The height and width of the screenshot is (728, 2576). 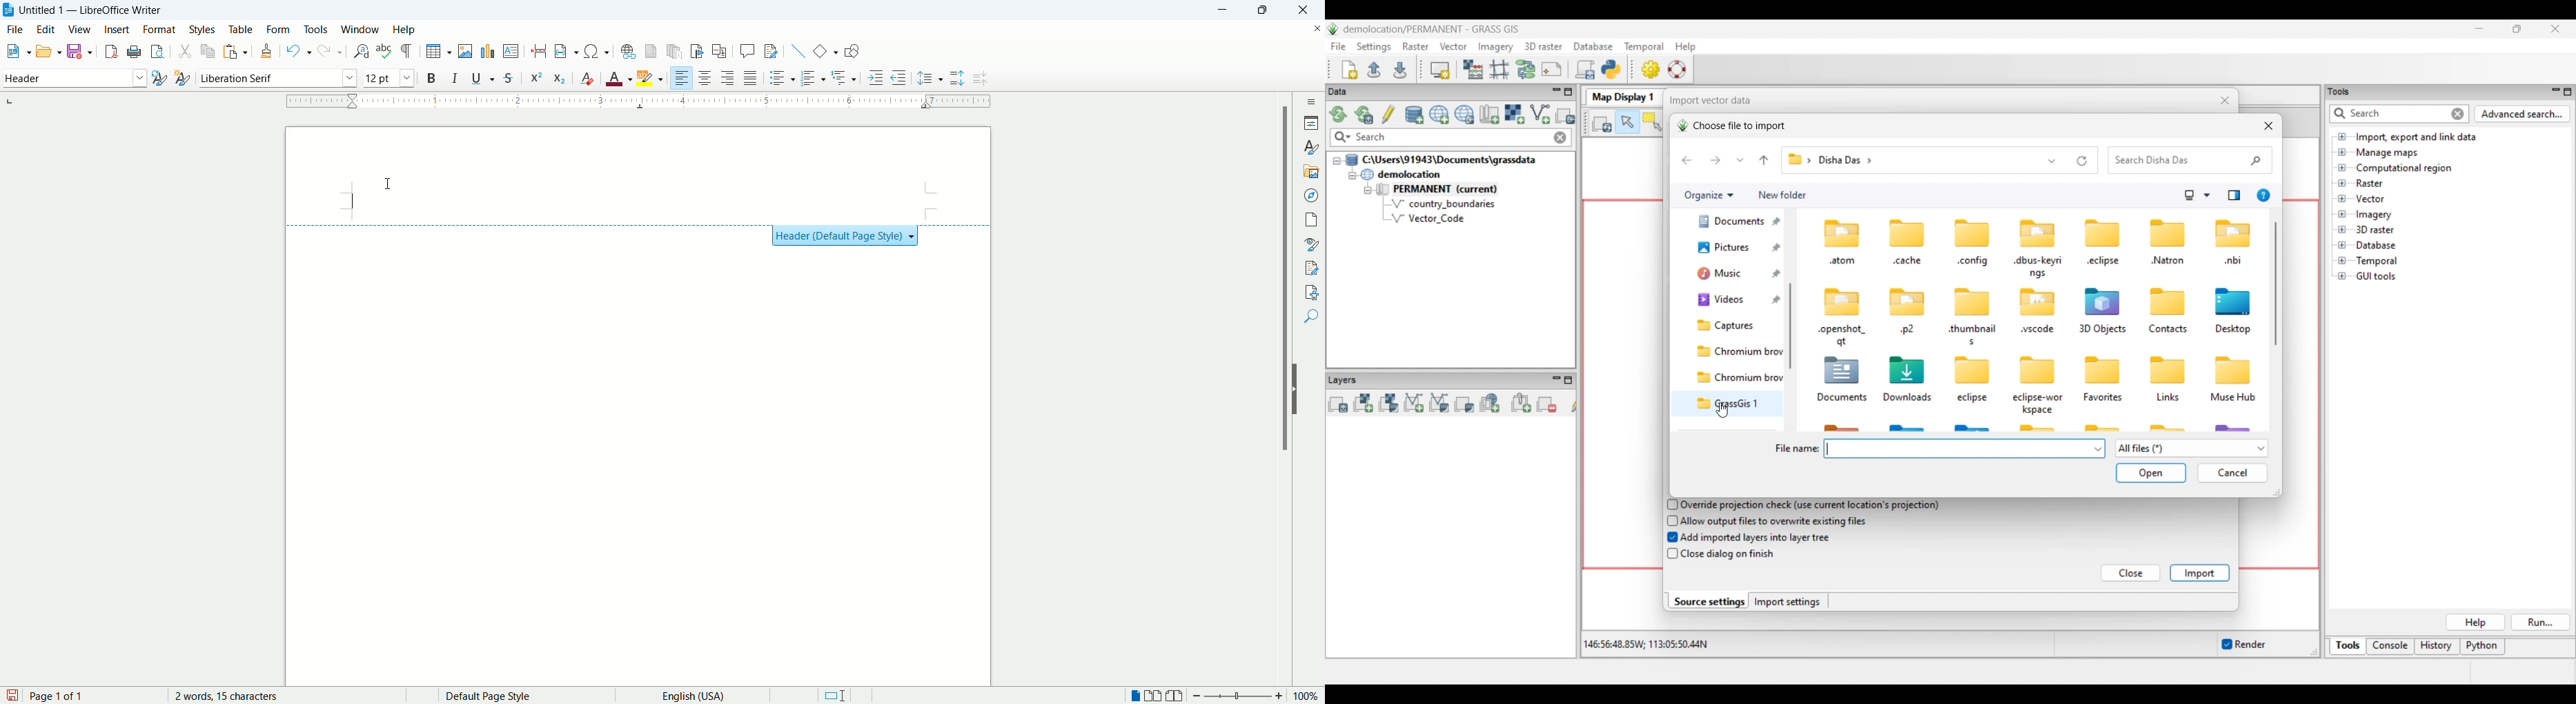 I want to click on sidebar settings, so click(x=1313, y=102).